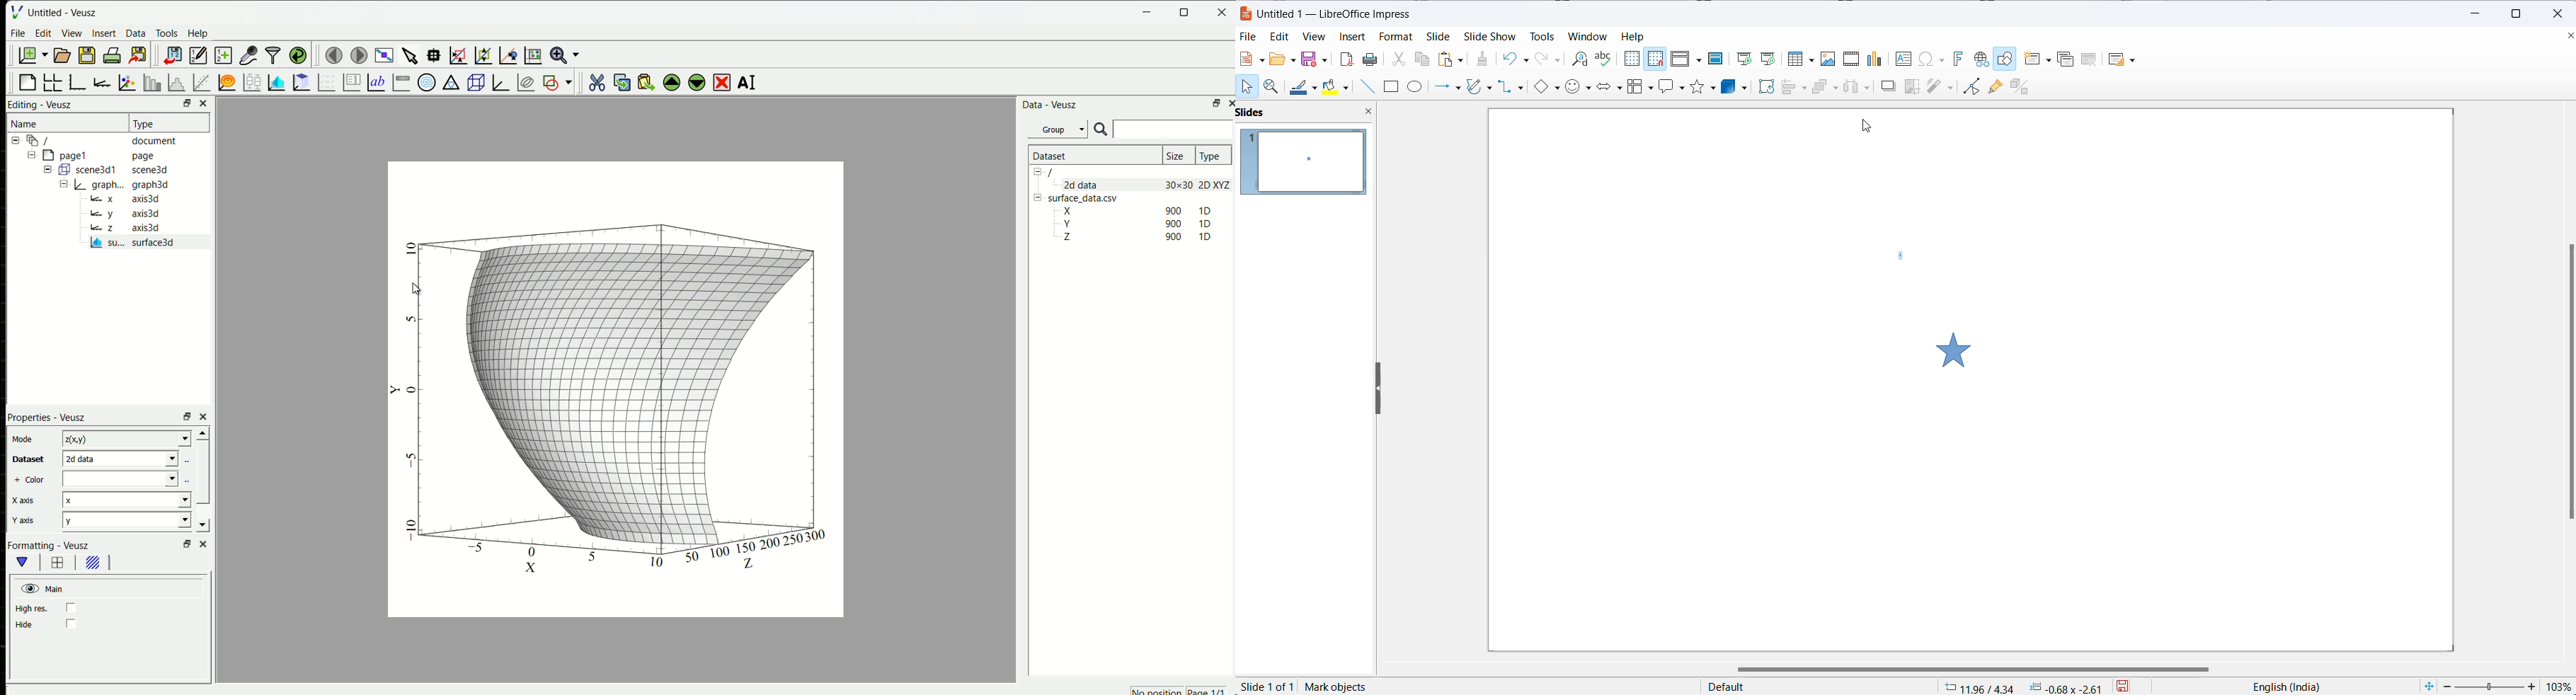 The width and height of the screenshot is (2576, 700). I want to click on show toggle edit mode, so click(1970, 88).